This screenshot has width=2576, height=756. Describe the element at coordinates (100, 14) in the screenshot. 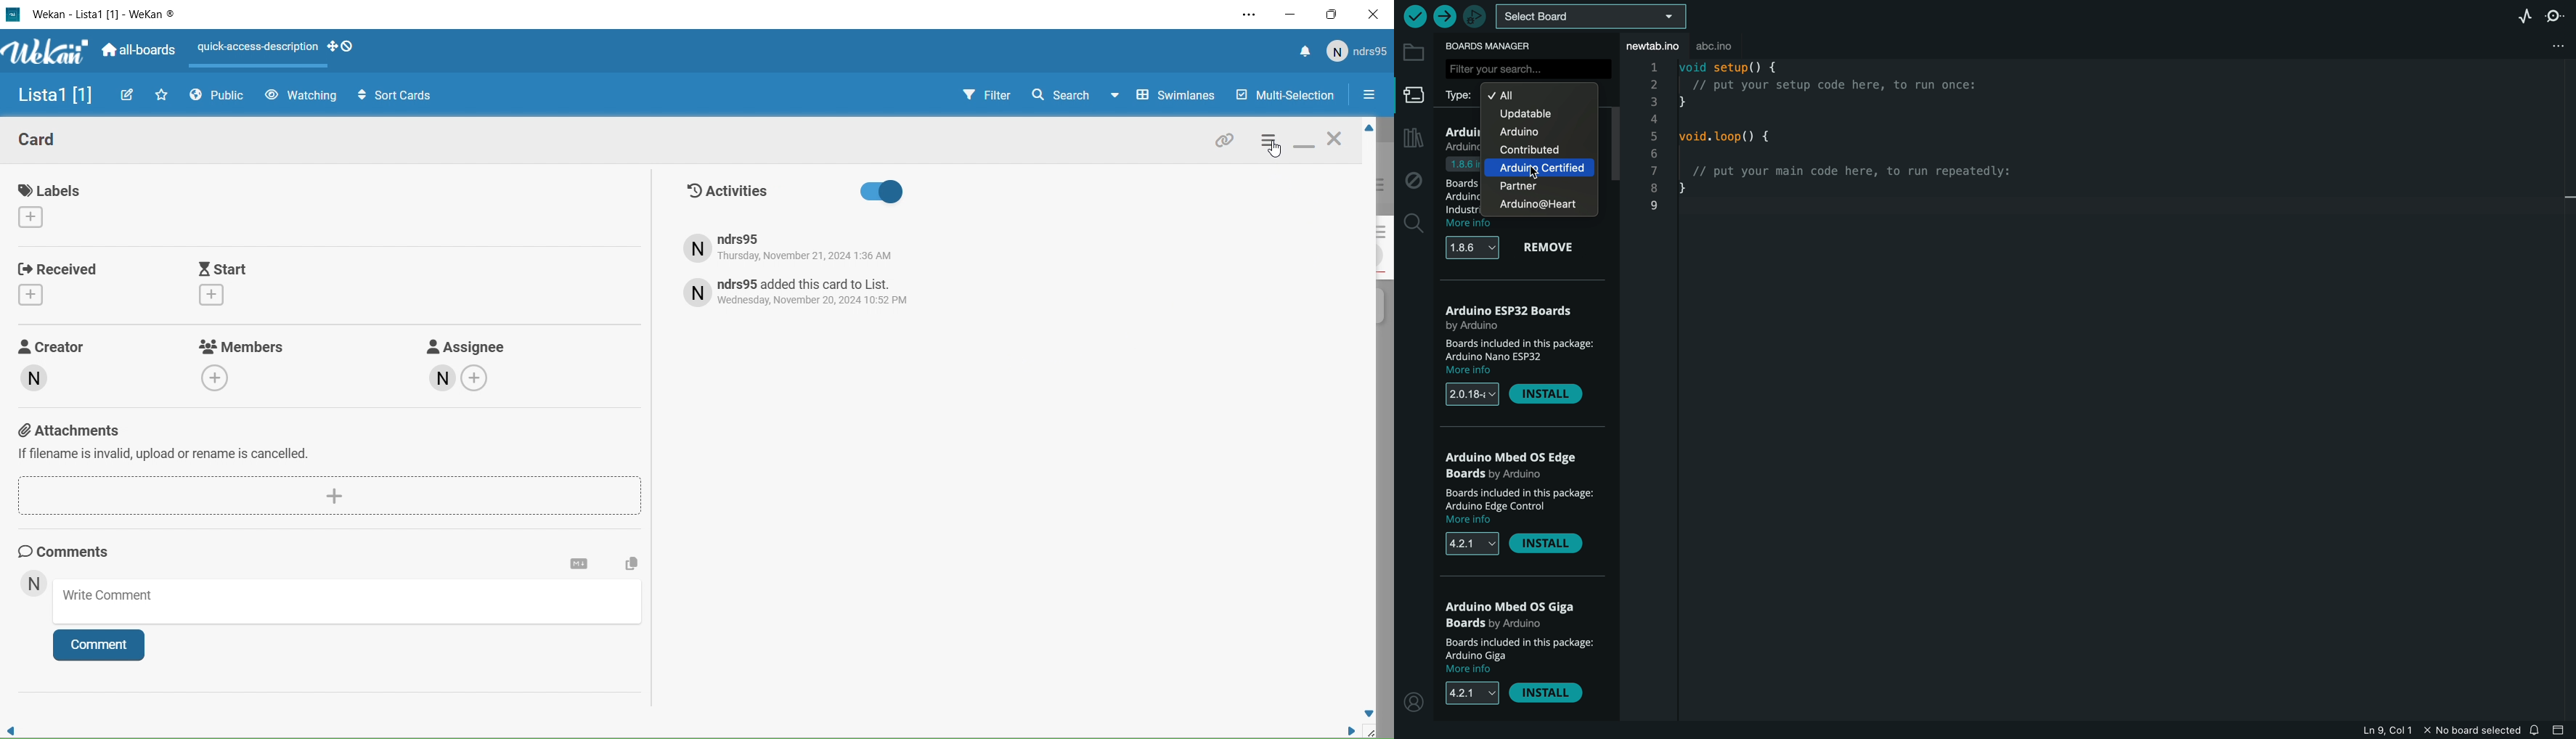

I see `Wekan` at that location.